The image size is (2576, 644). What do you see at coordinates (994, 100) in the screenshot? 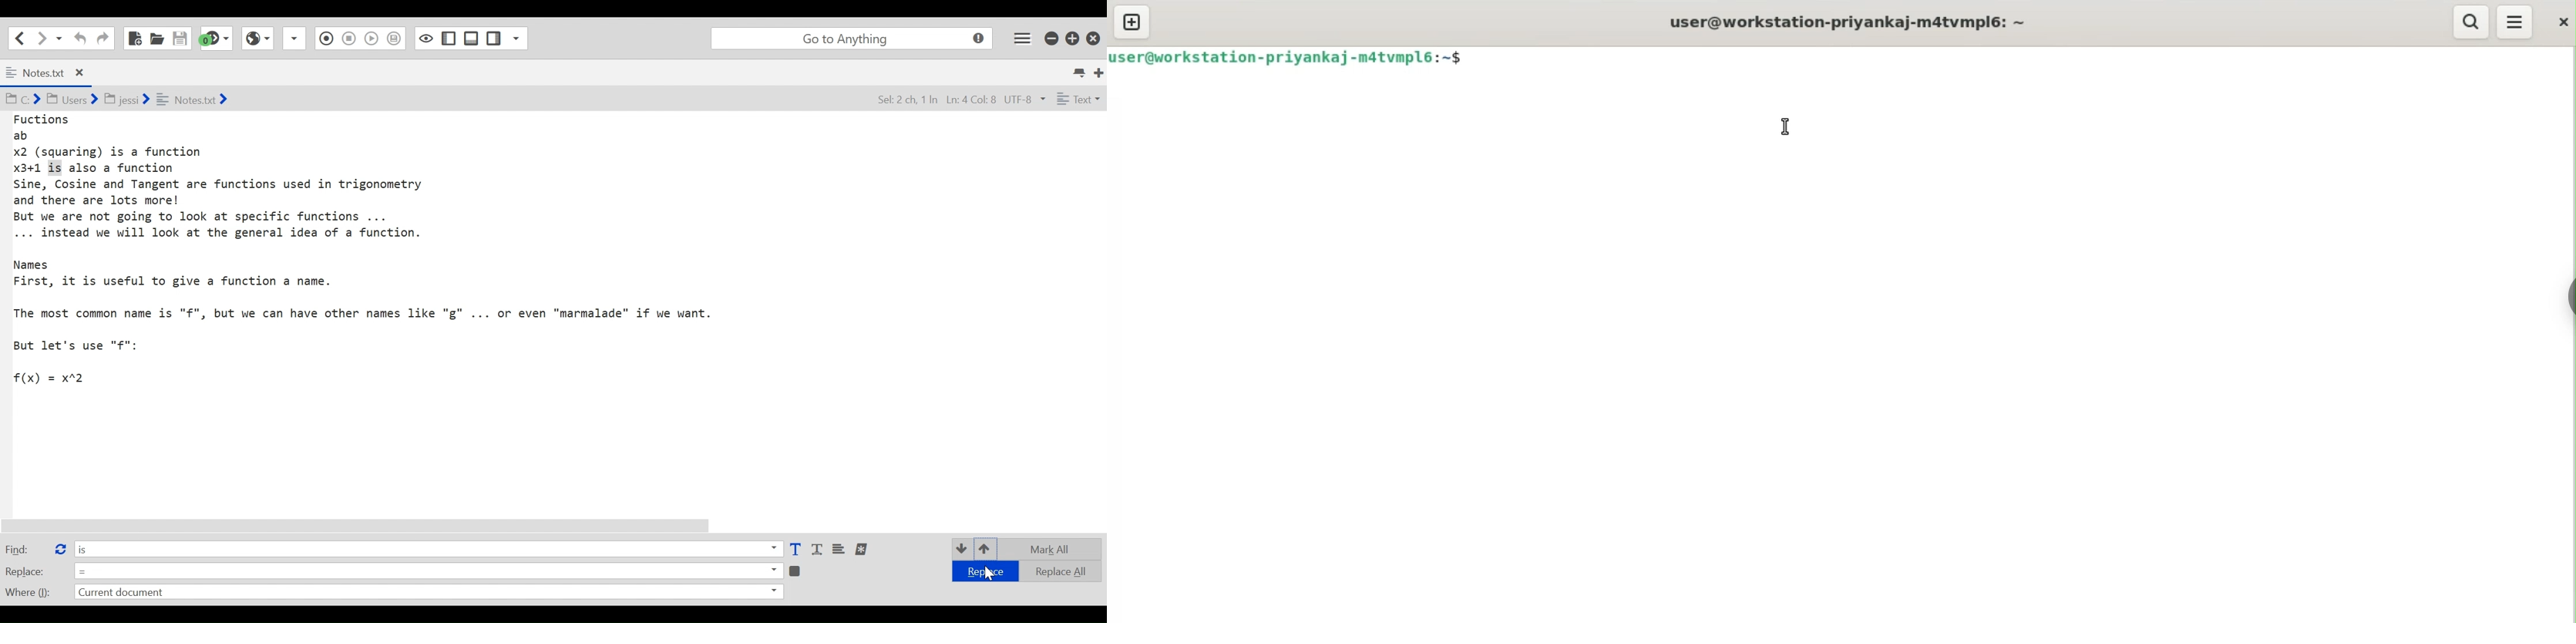
I see `Ln: 17 Col: 11 UTF-8` at bounding box center [994, 100].